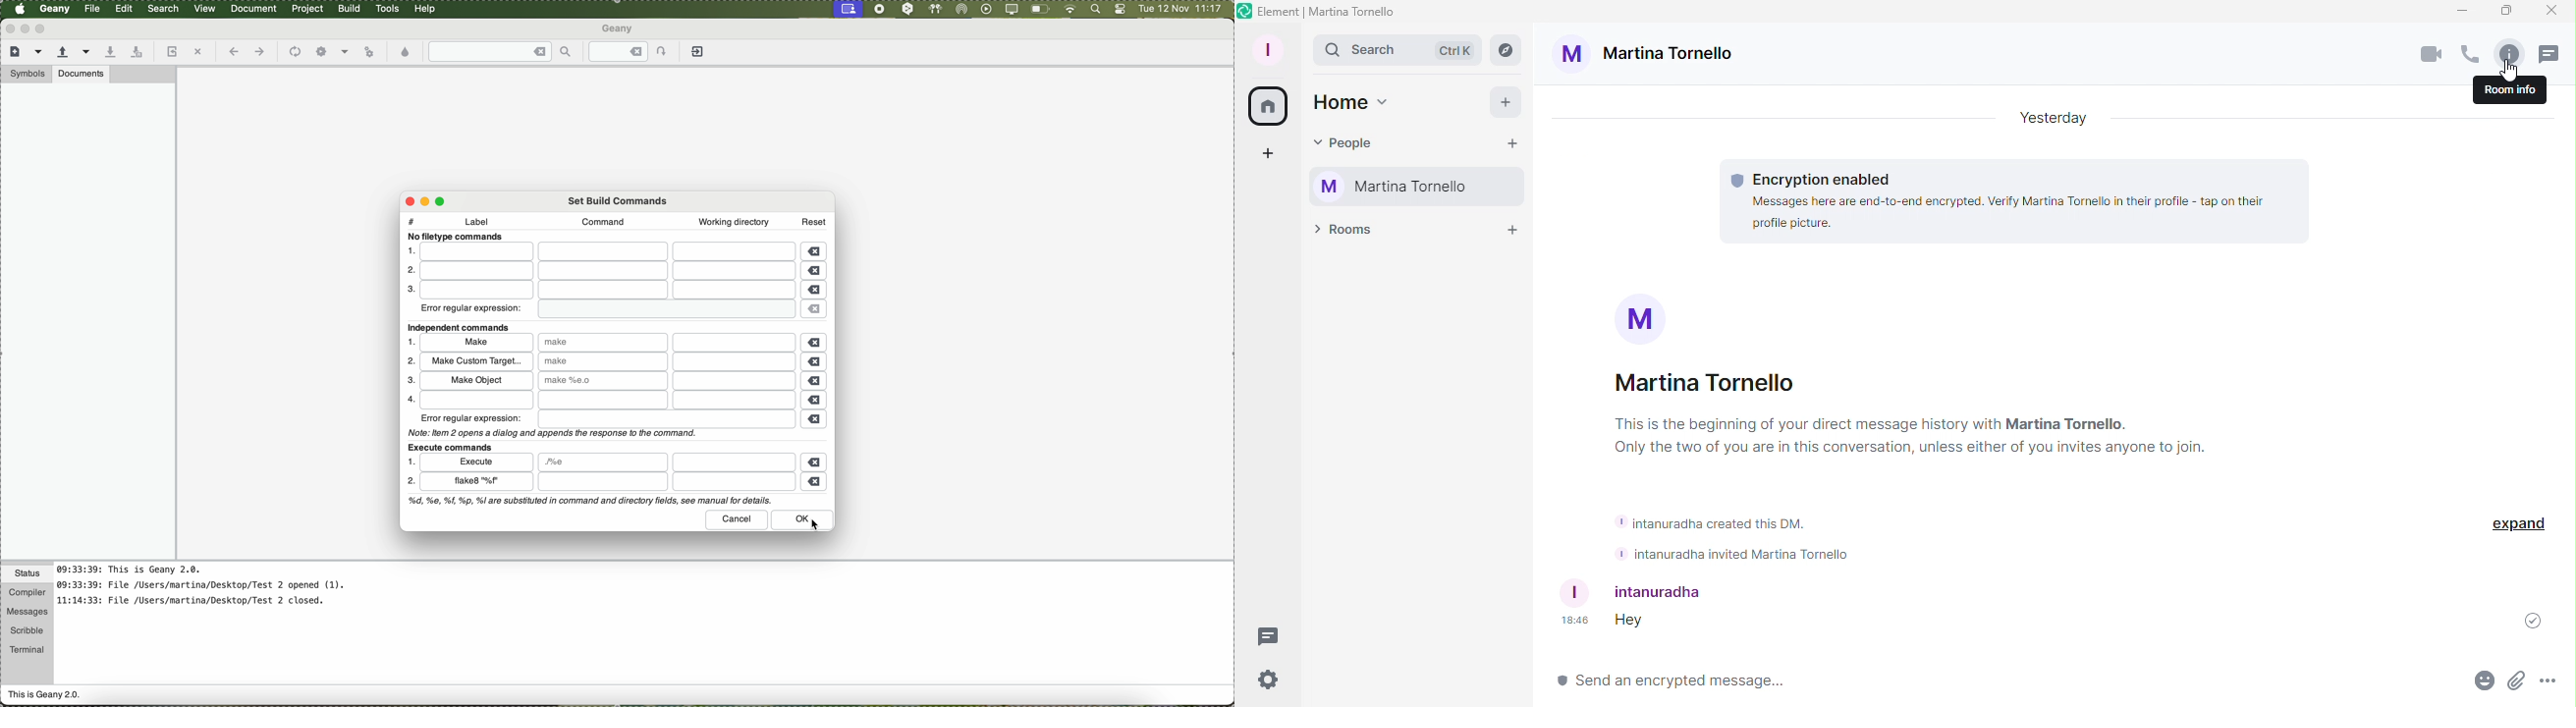  What do you see at coordinates (110, 52) in the screenshot?
I see `save the current file` at bounding box center [110, 52].